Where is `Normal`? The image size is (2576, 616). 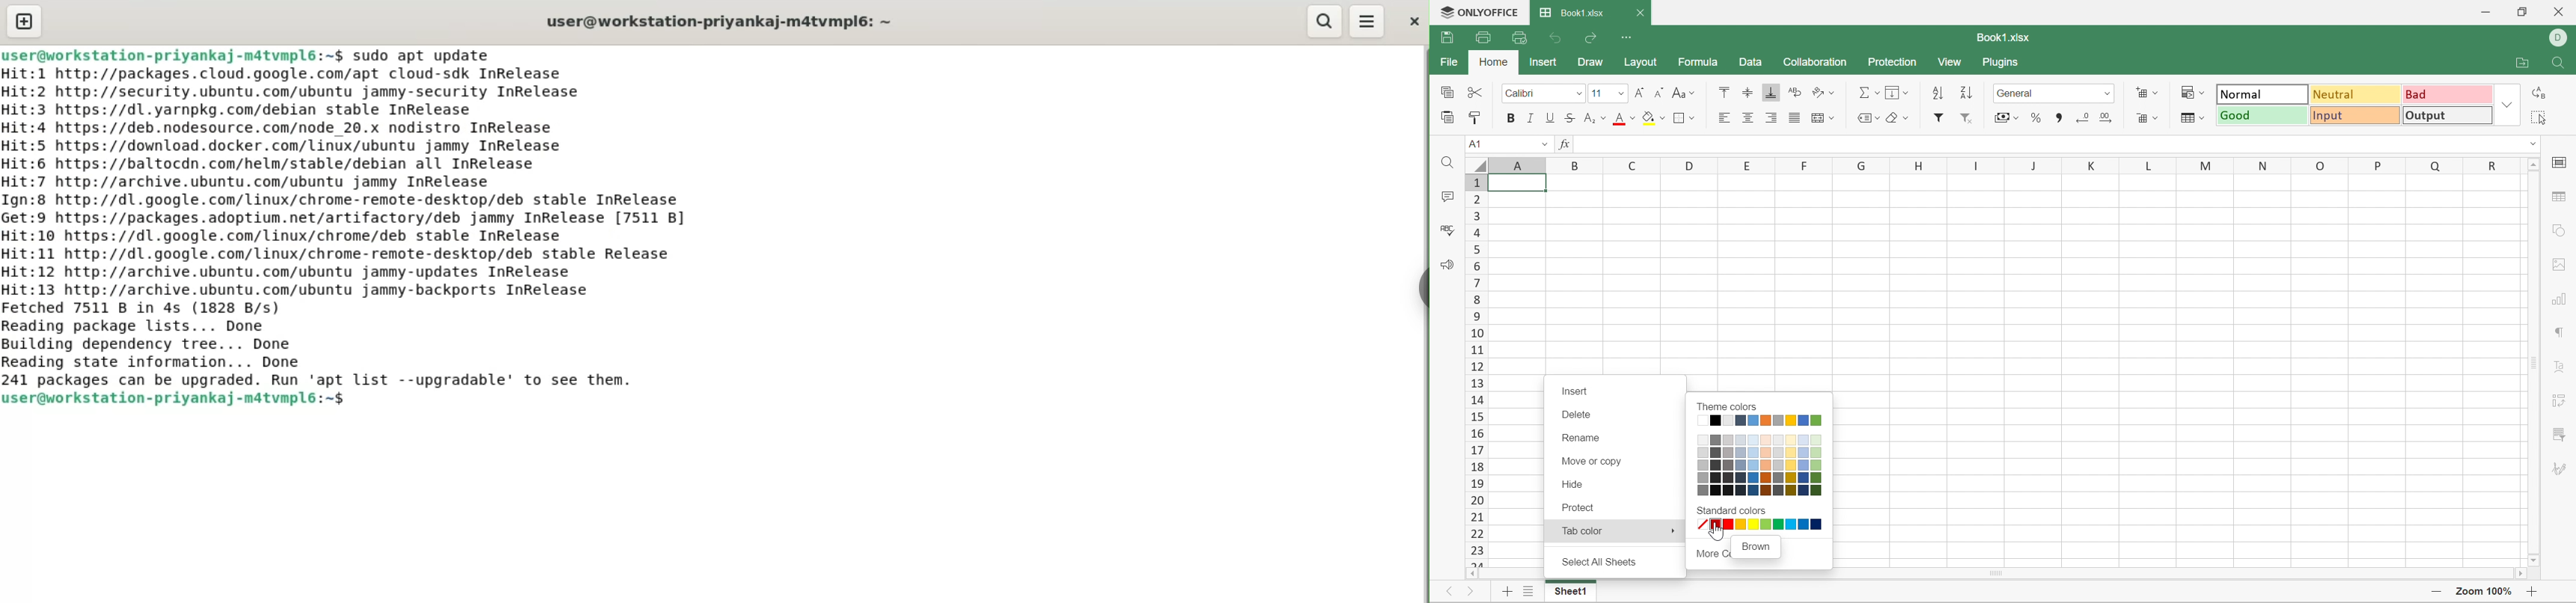
Normal is located at coordinates (2263, 94).